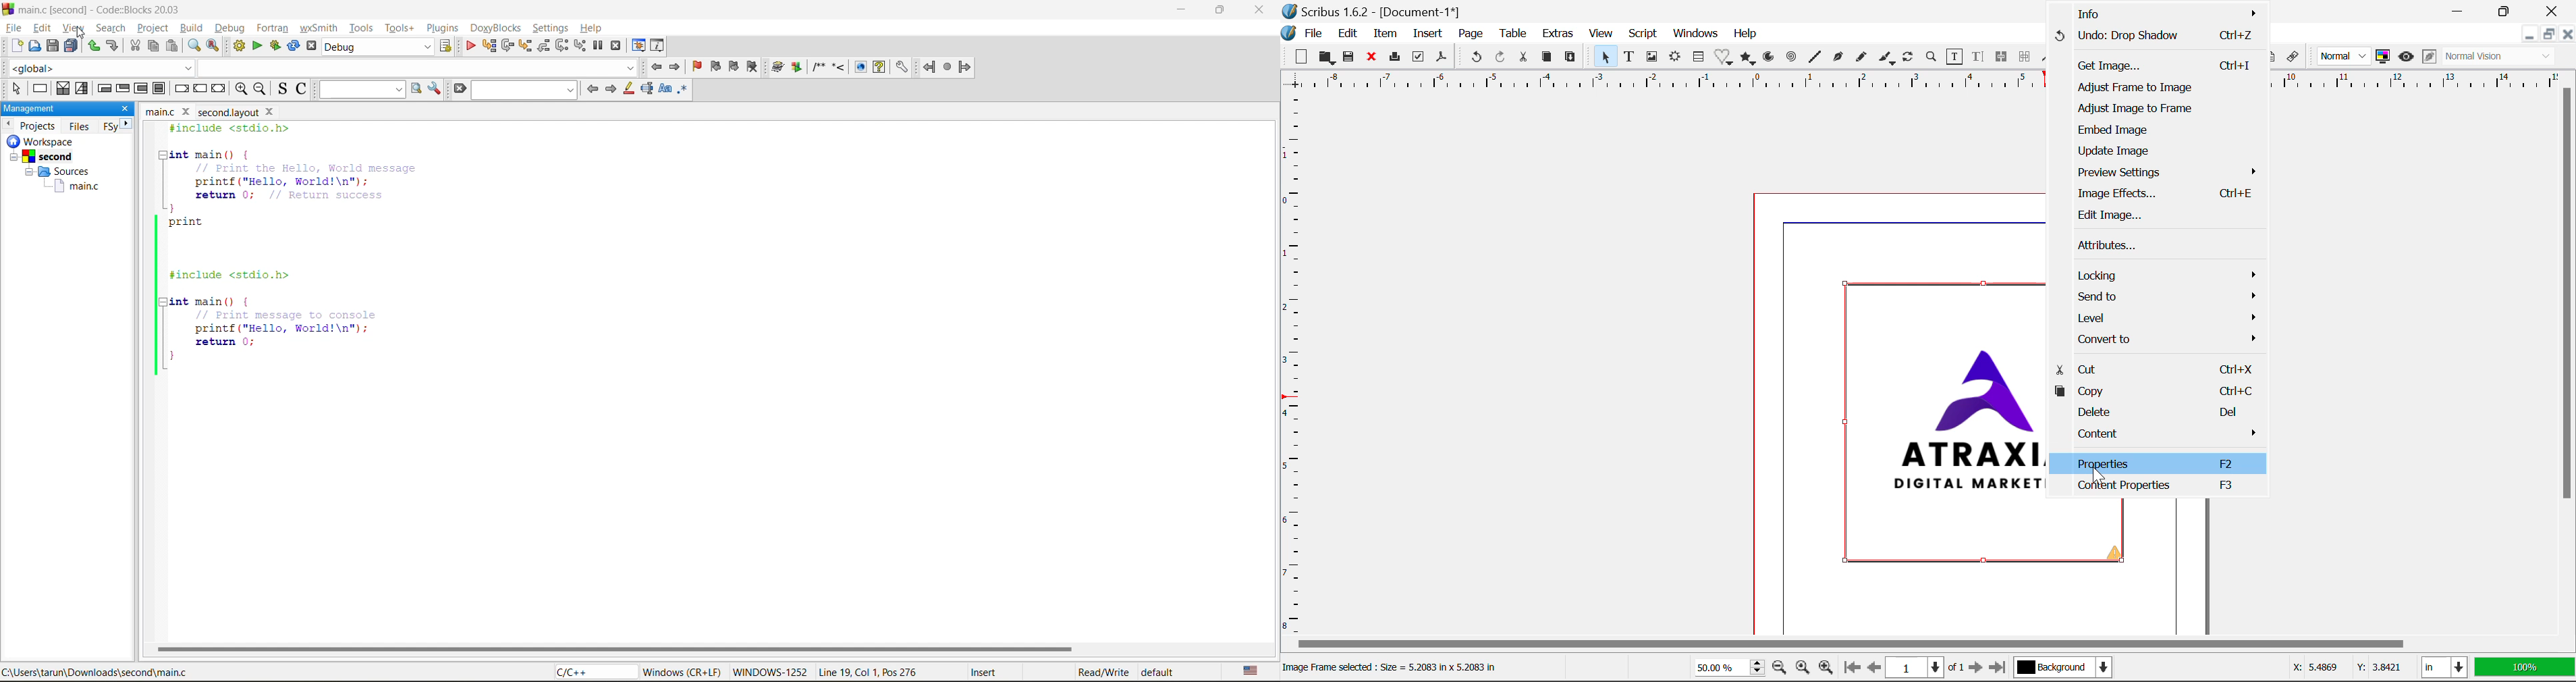 The image size is (2576, 700). I want to click on Link Text Frames, so click(2002, 58).